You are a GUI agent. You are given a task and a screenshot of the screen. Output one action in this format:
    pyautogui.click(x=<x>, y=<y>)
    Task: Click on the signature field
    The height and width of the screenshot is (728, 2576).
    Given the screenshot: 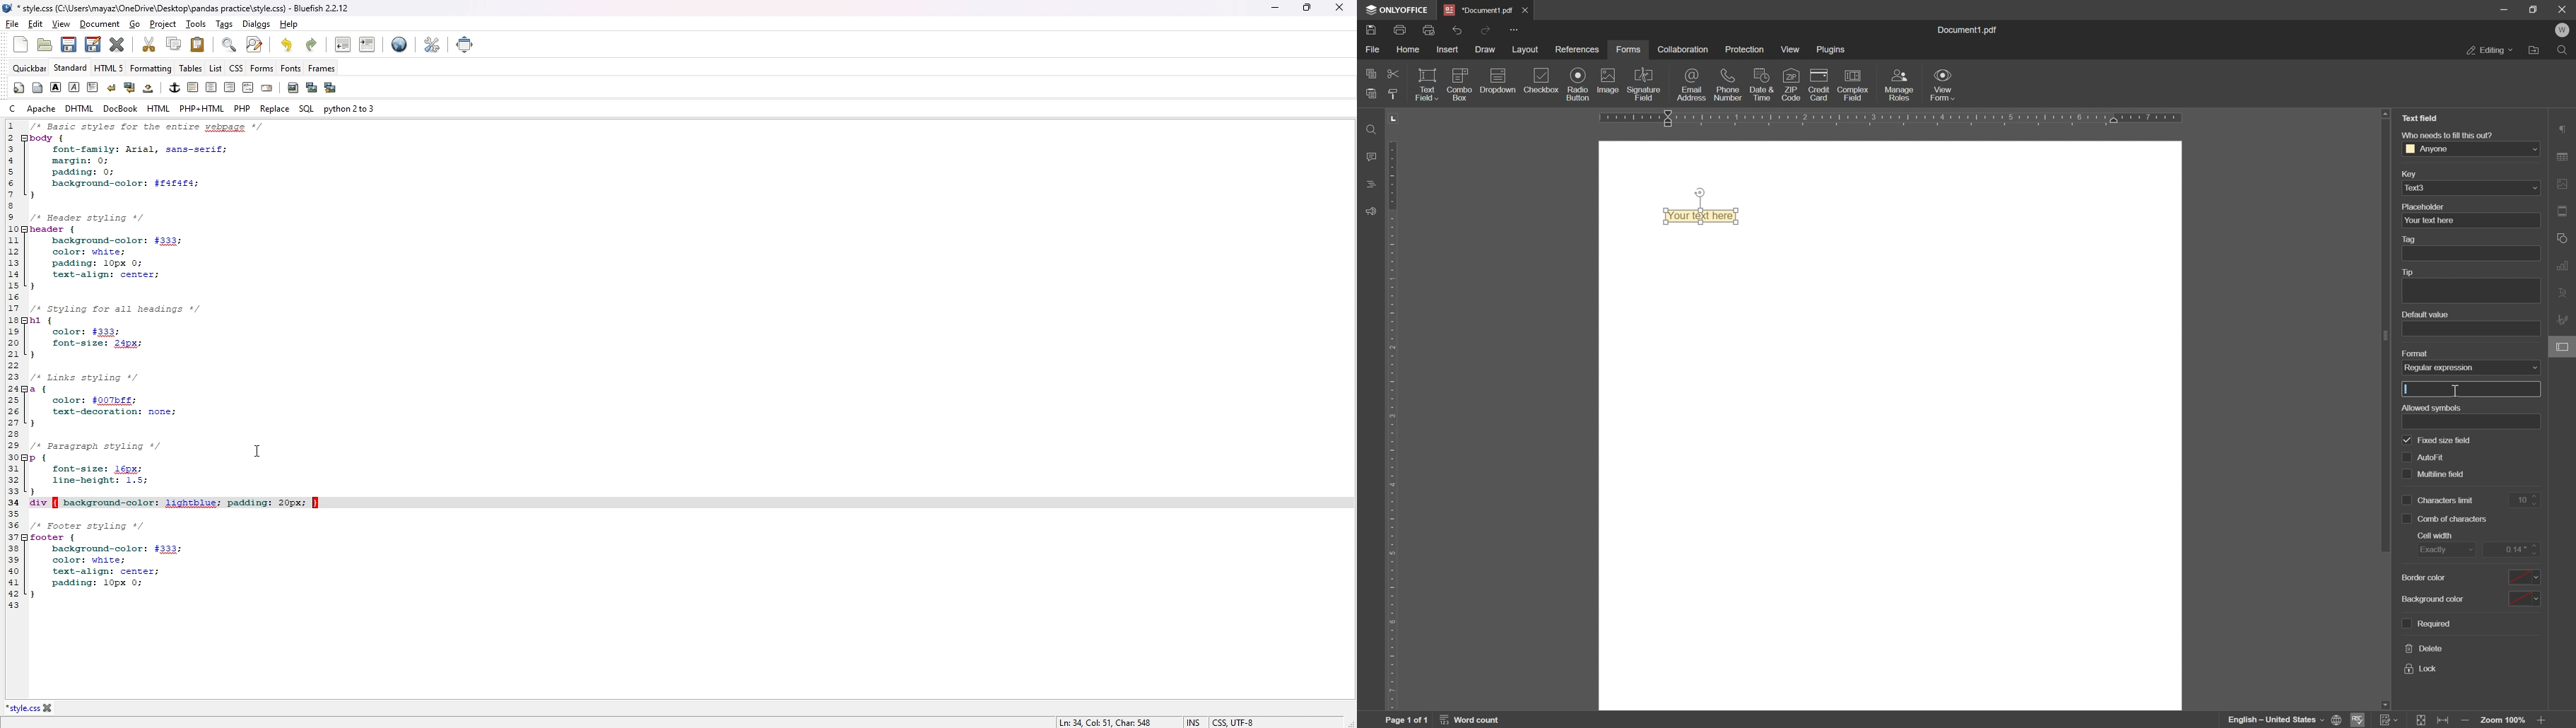 What is the action you would take?
    pyautogui.click(x=1645, y=85)
    